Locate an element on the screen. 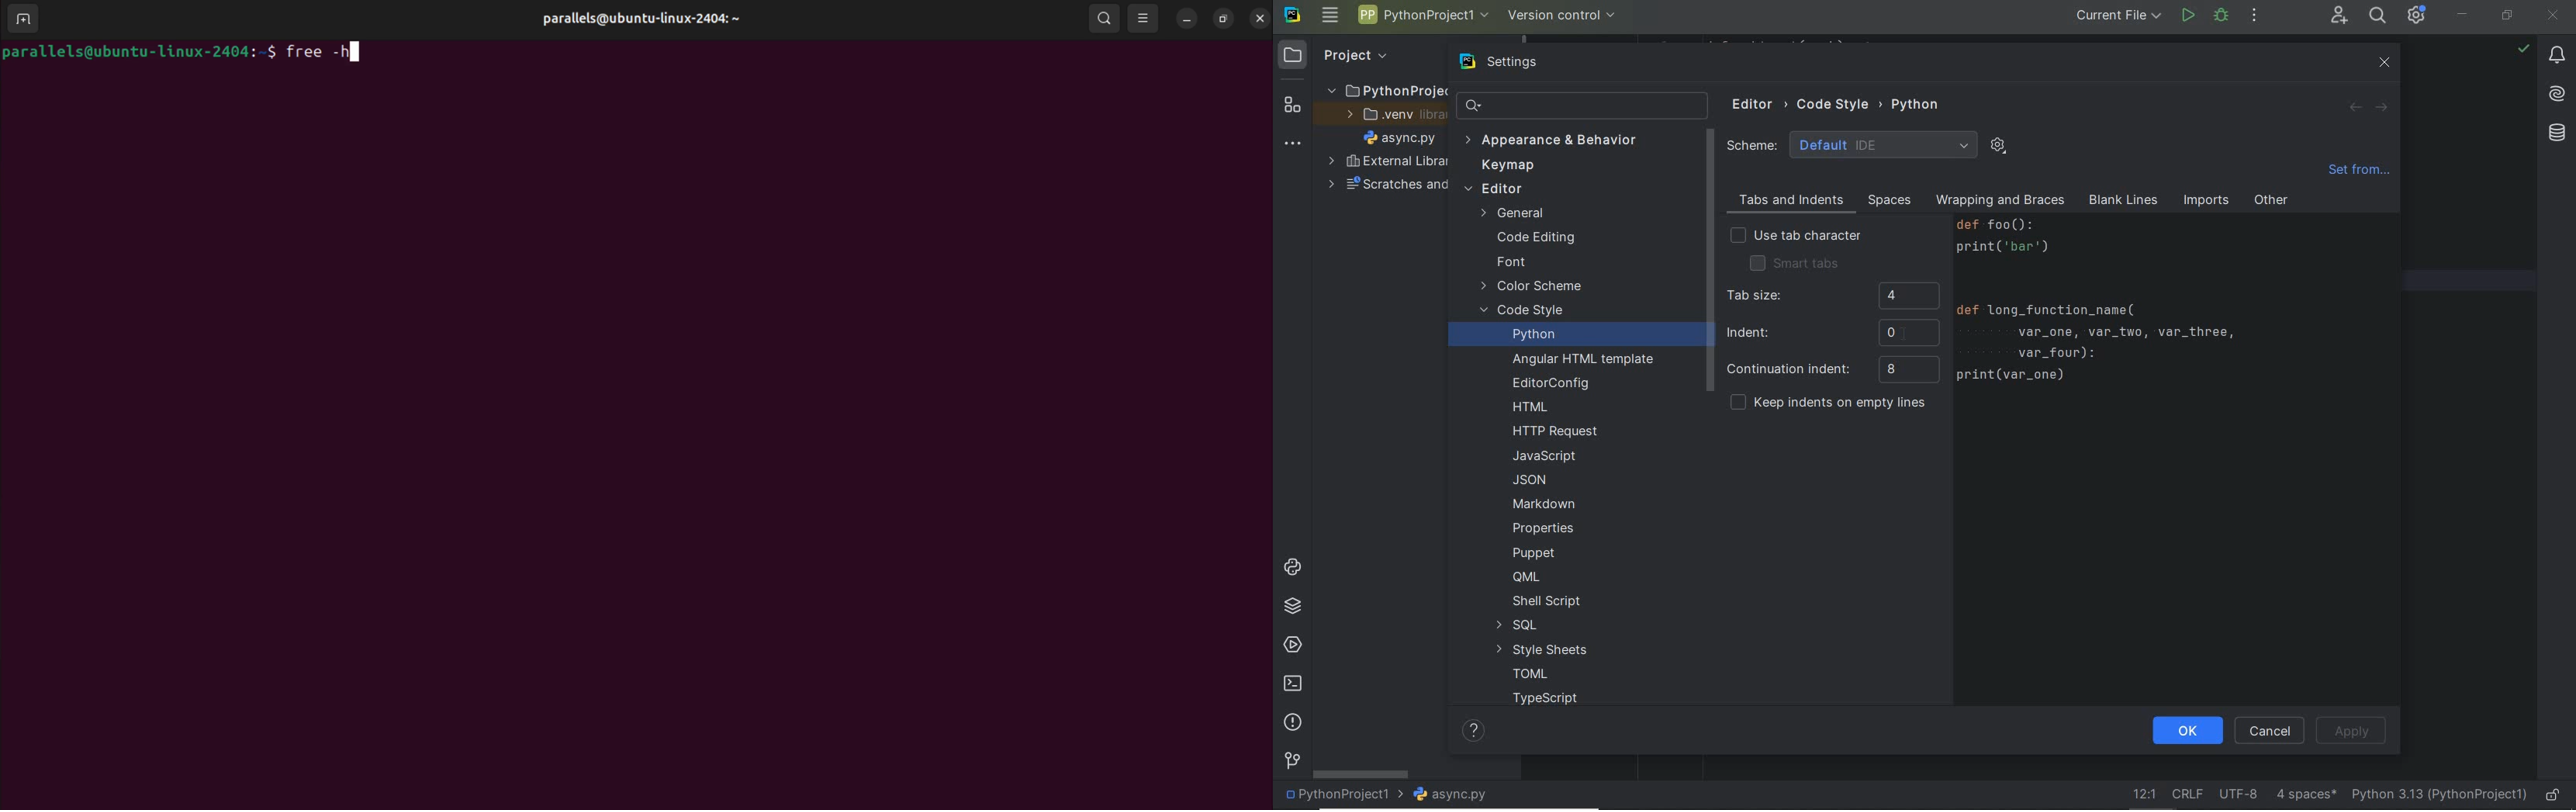  project files is located at coordinates (1400, 138).